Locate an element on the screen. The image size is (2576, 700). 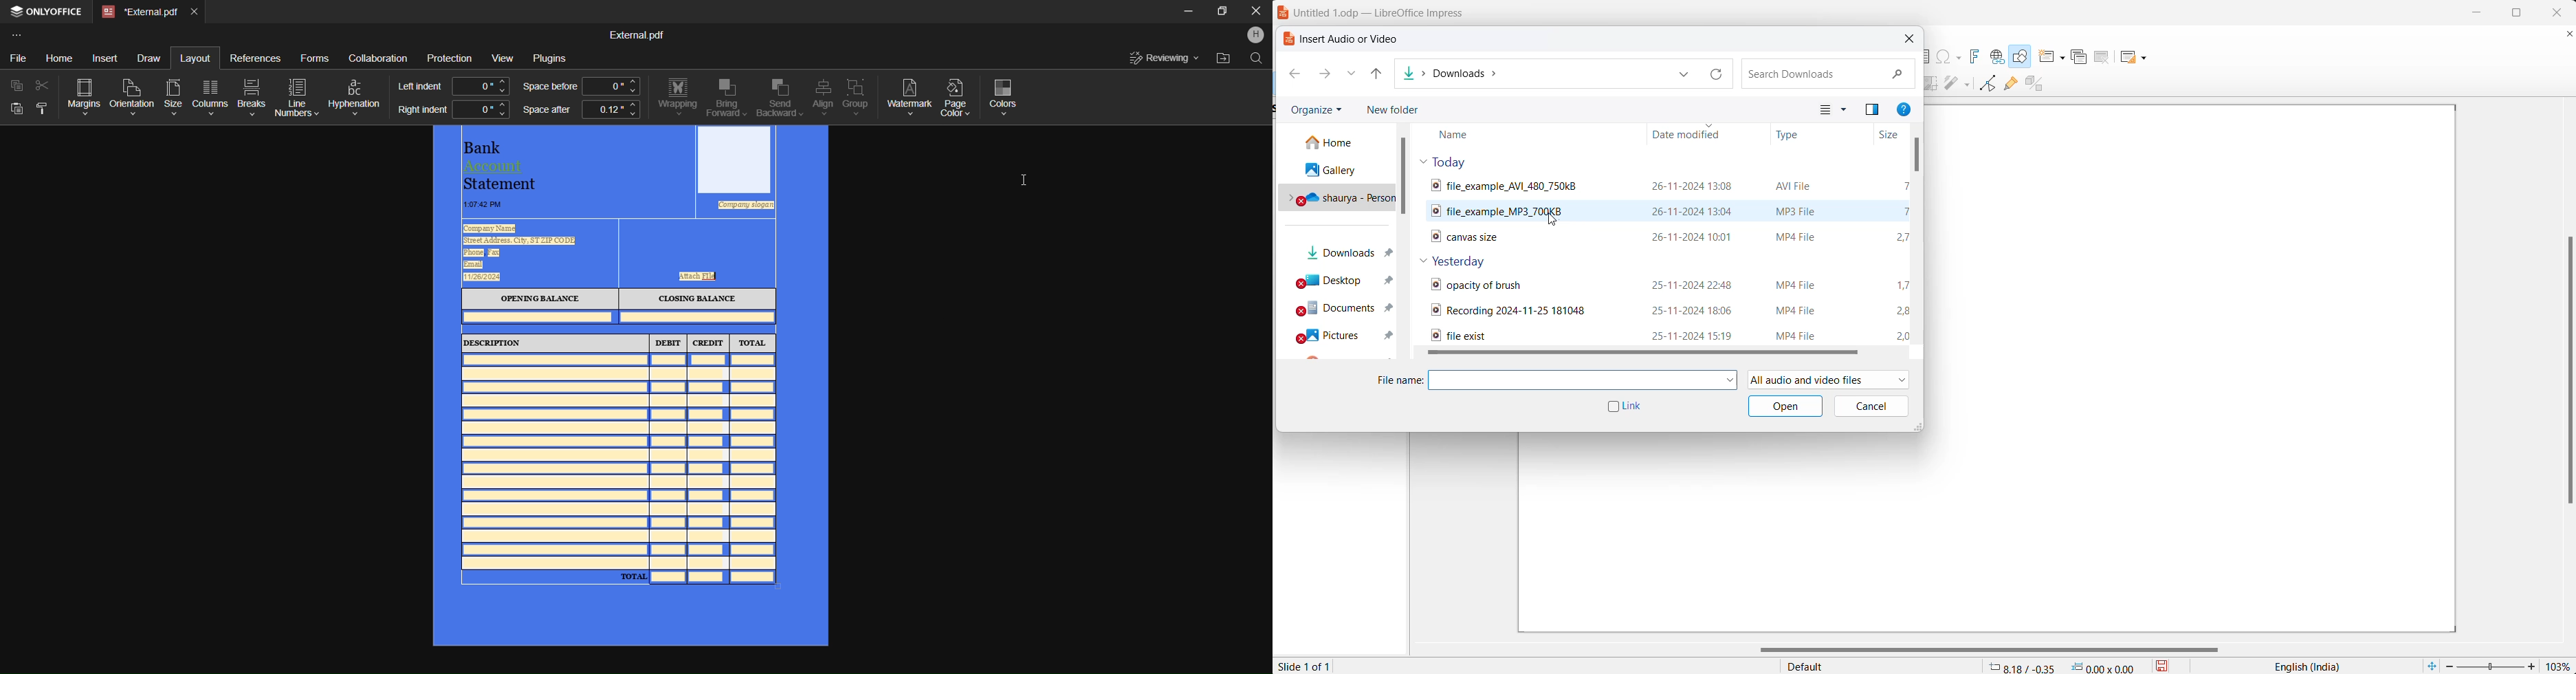
video file size is located at coordinates (1909, 186).